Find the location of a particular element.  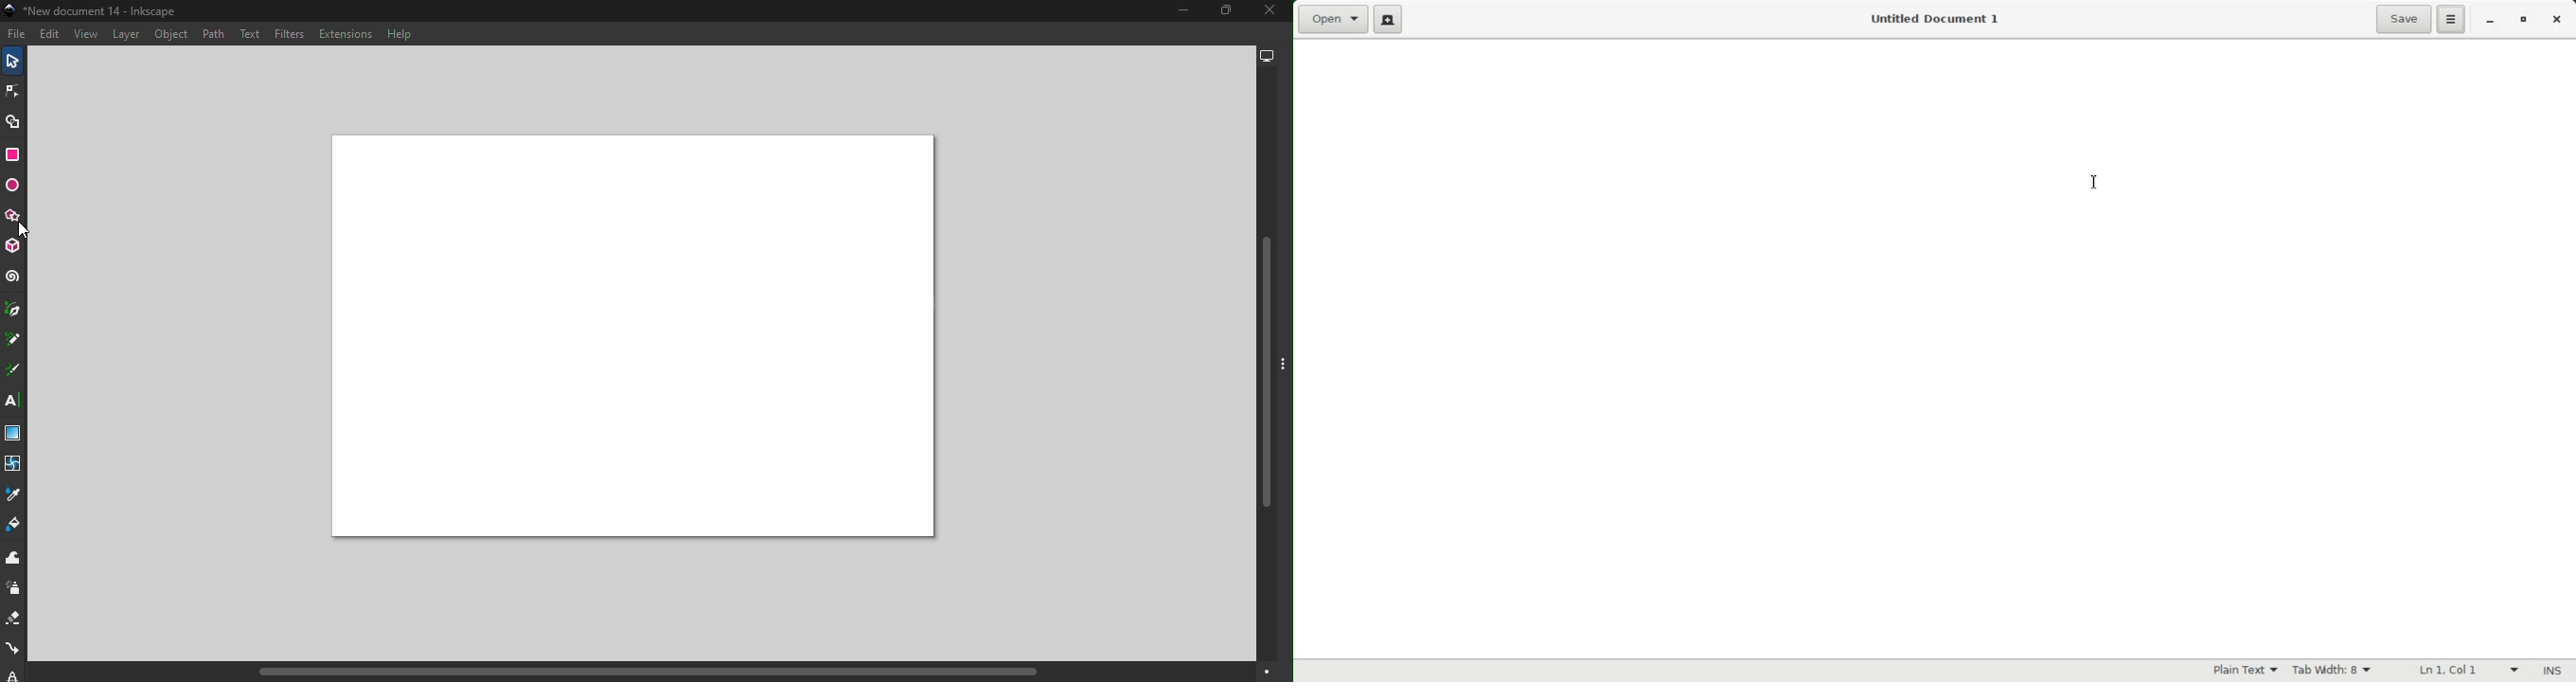

Toggle command panel is located at coordinates (1286, 374).